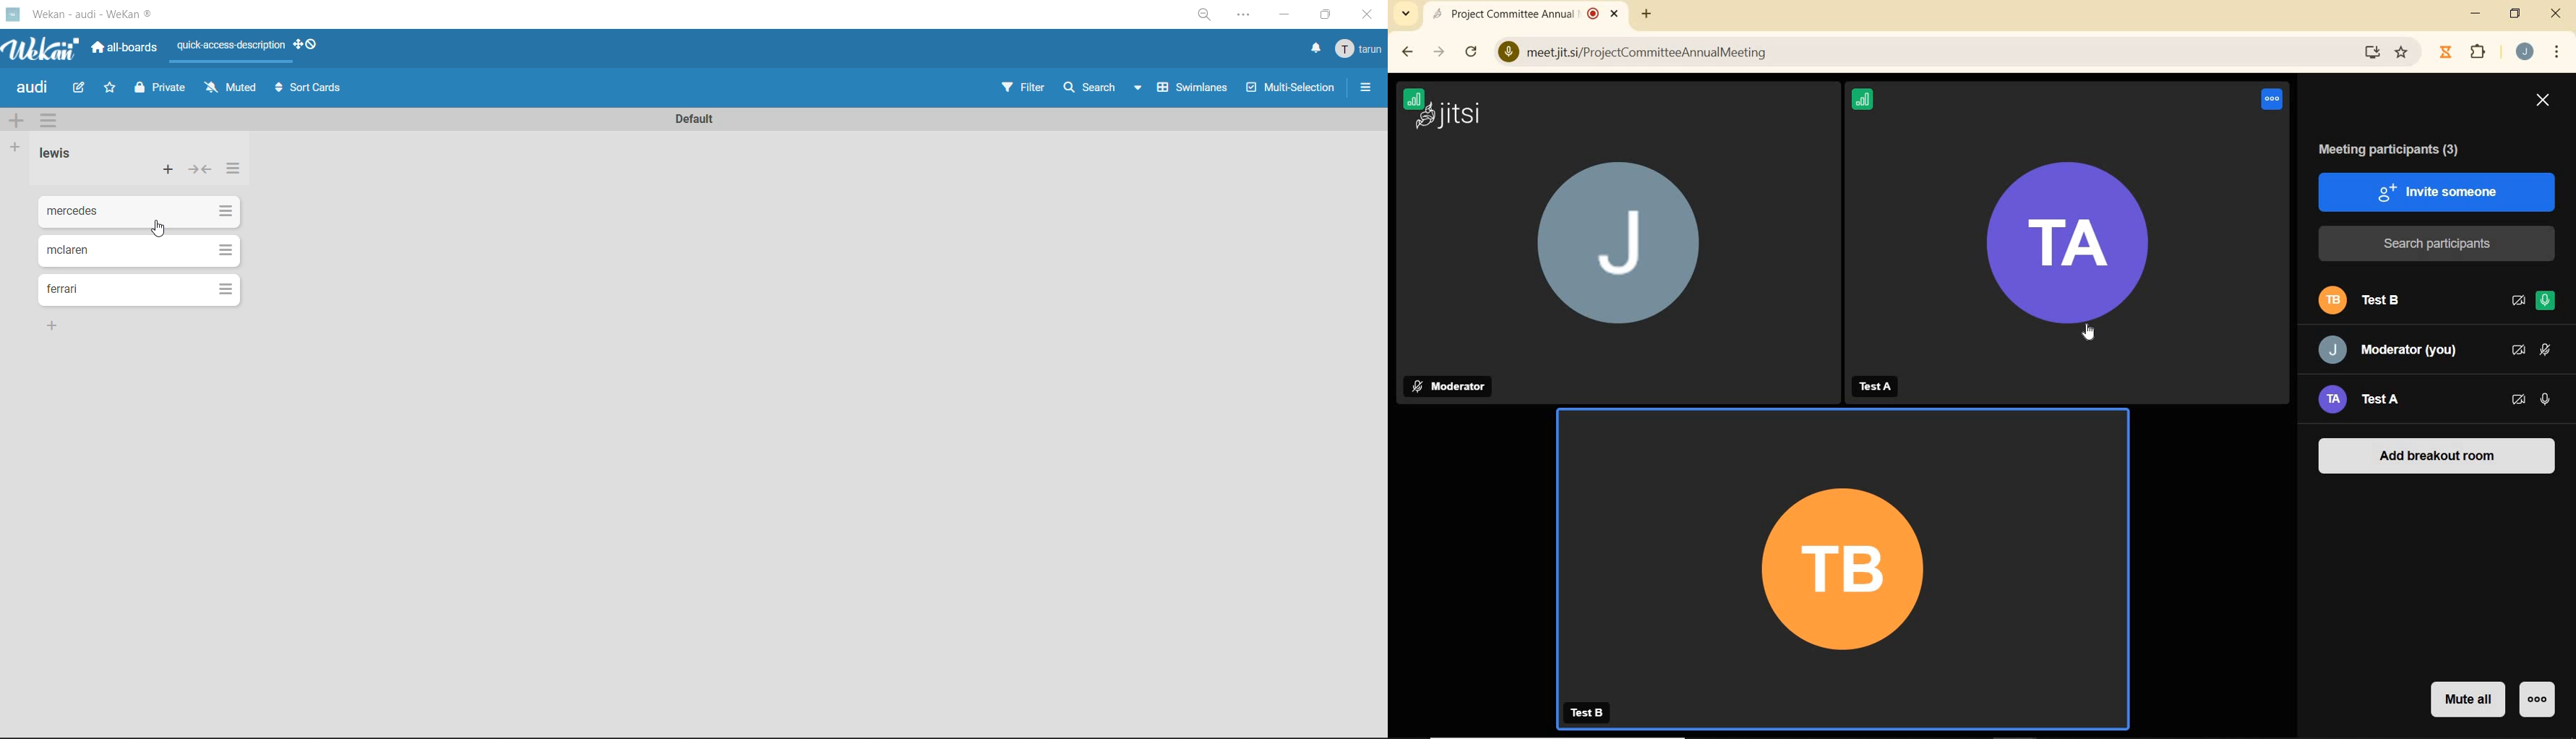 The height and width of the screenshot is (756, 2576). What do you see at coordinates (2438, 454) in the screenshot?
I see `ADD BREAKOUT ROOM` at bounding box center [2438, 454].